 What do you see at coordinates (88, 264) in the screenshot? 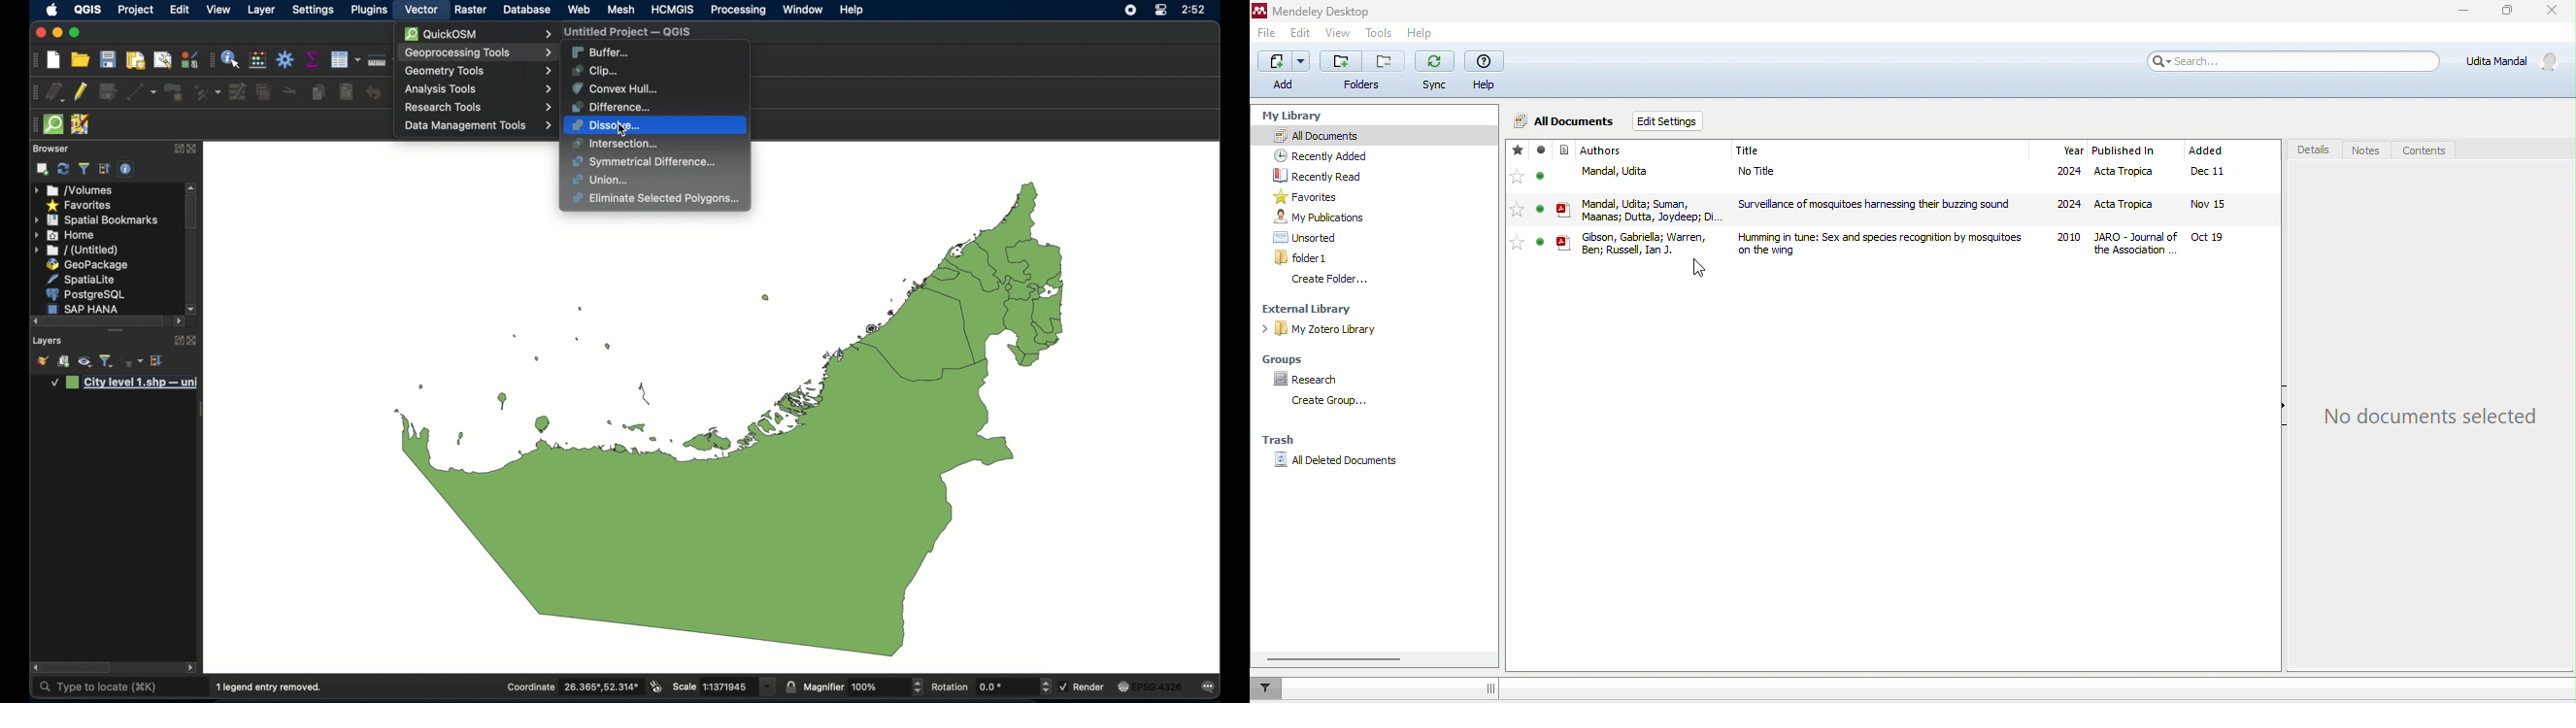
I see `geopackage` at bounding box center [88, 264].